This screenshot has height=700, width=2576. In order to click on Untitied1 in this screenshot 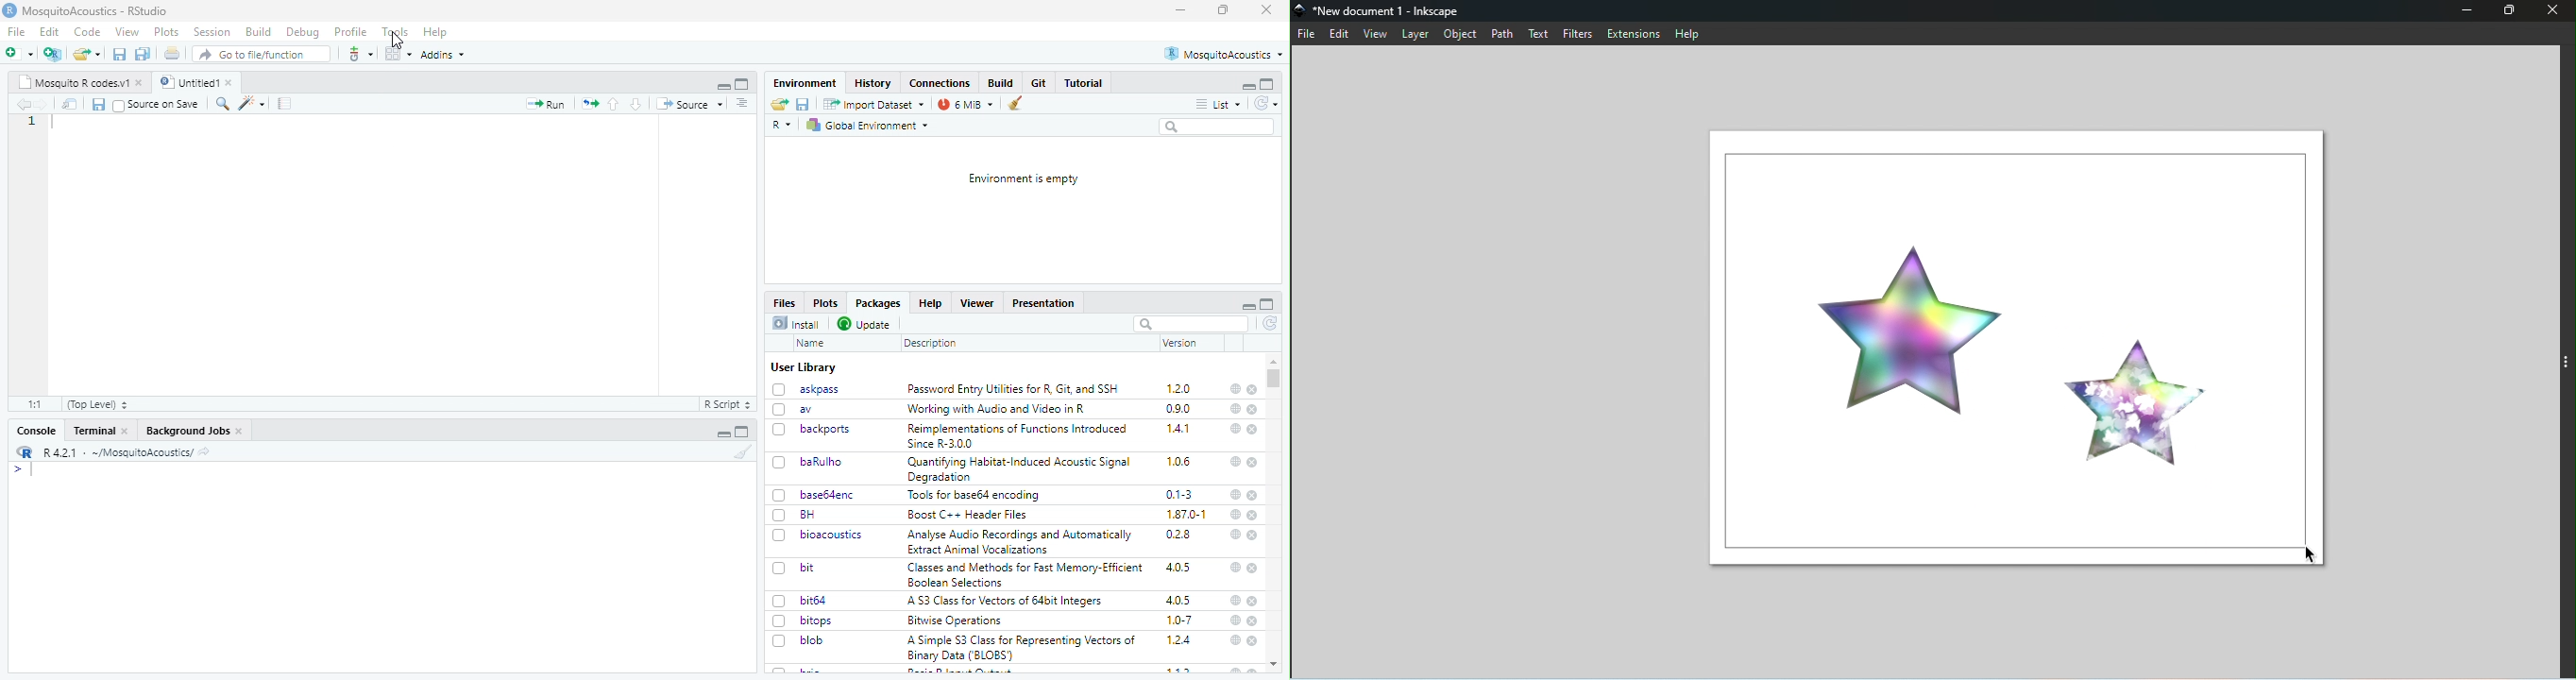, I will do `click(187, 82)`.